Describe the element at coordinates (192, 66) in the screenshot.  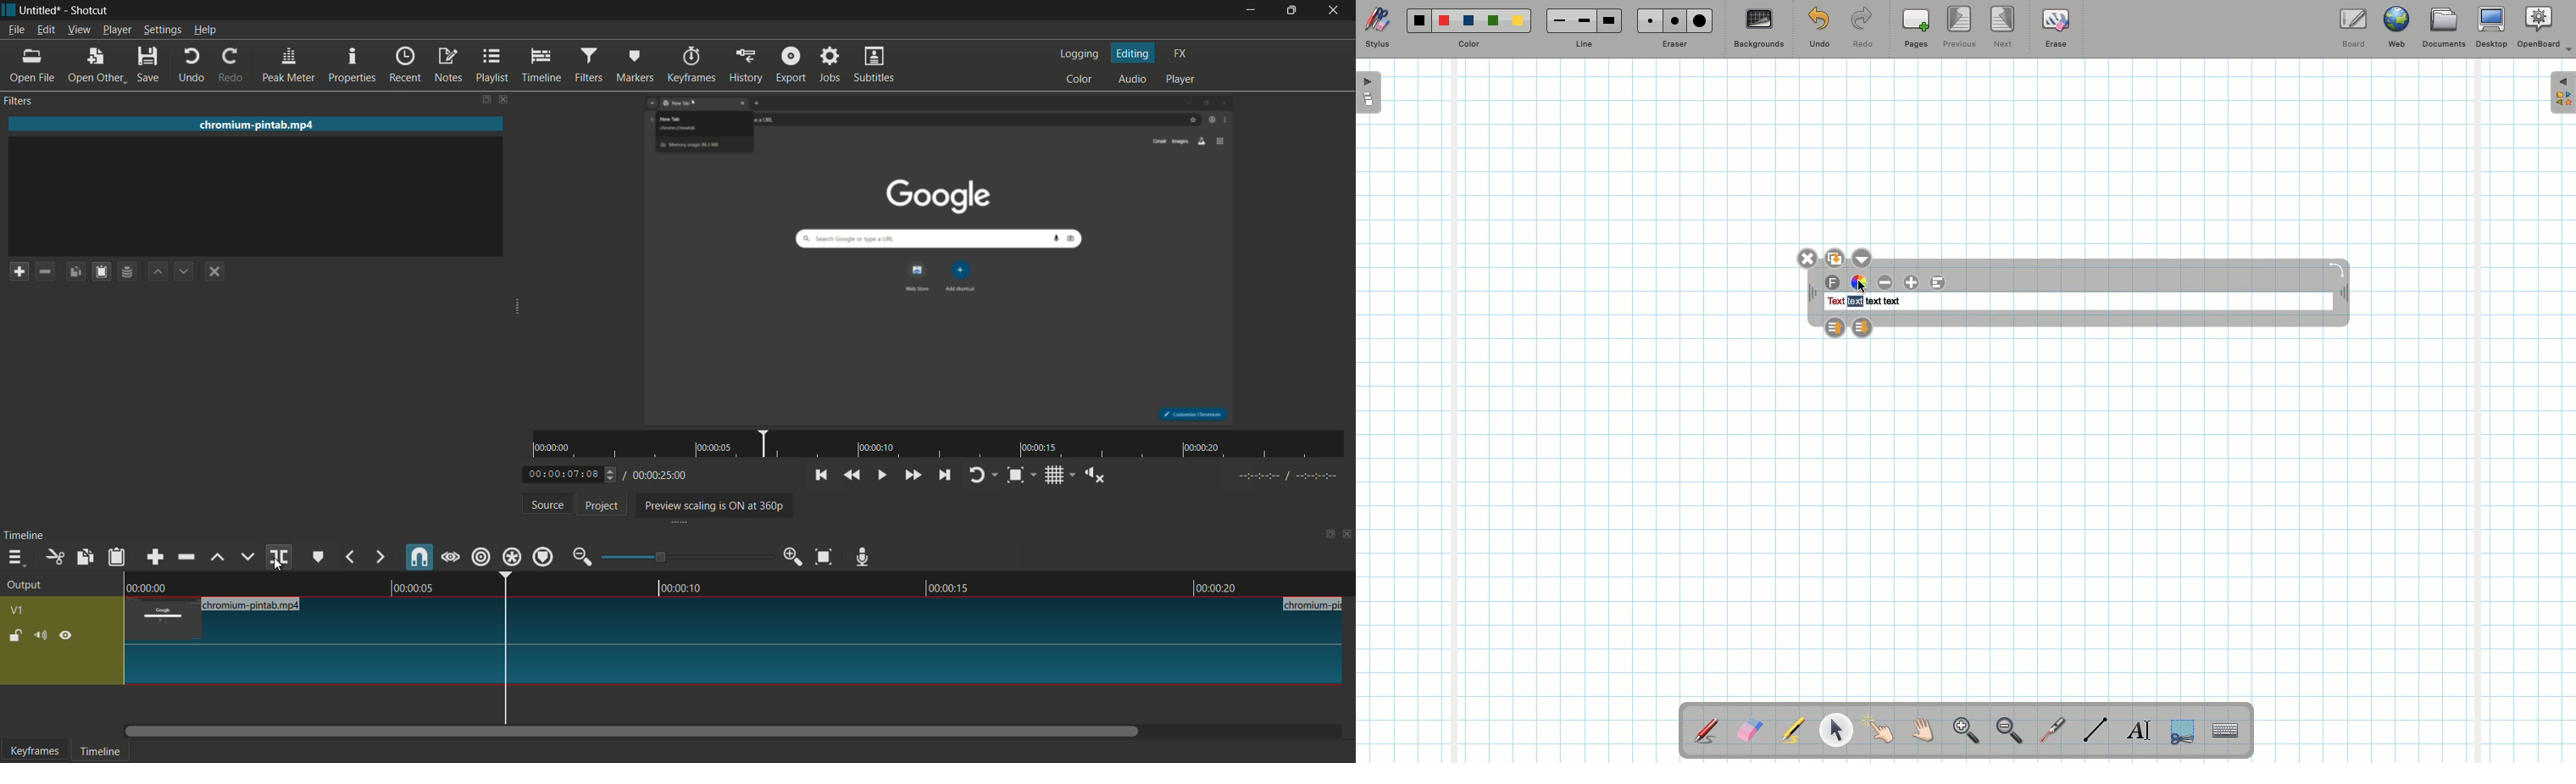
I see `undo` at that location.